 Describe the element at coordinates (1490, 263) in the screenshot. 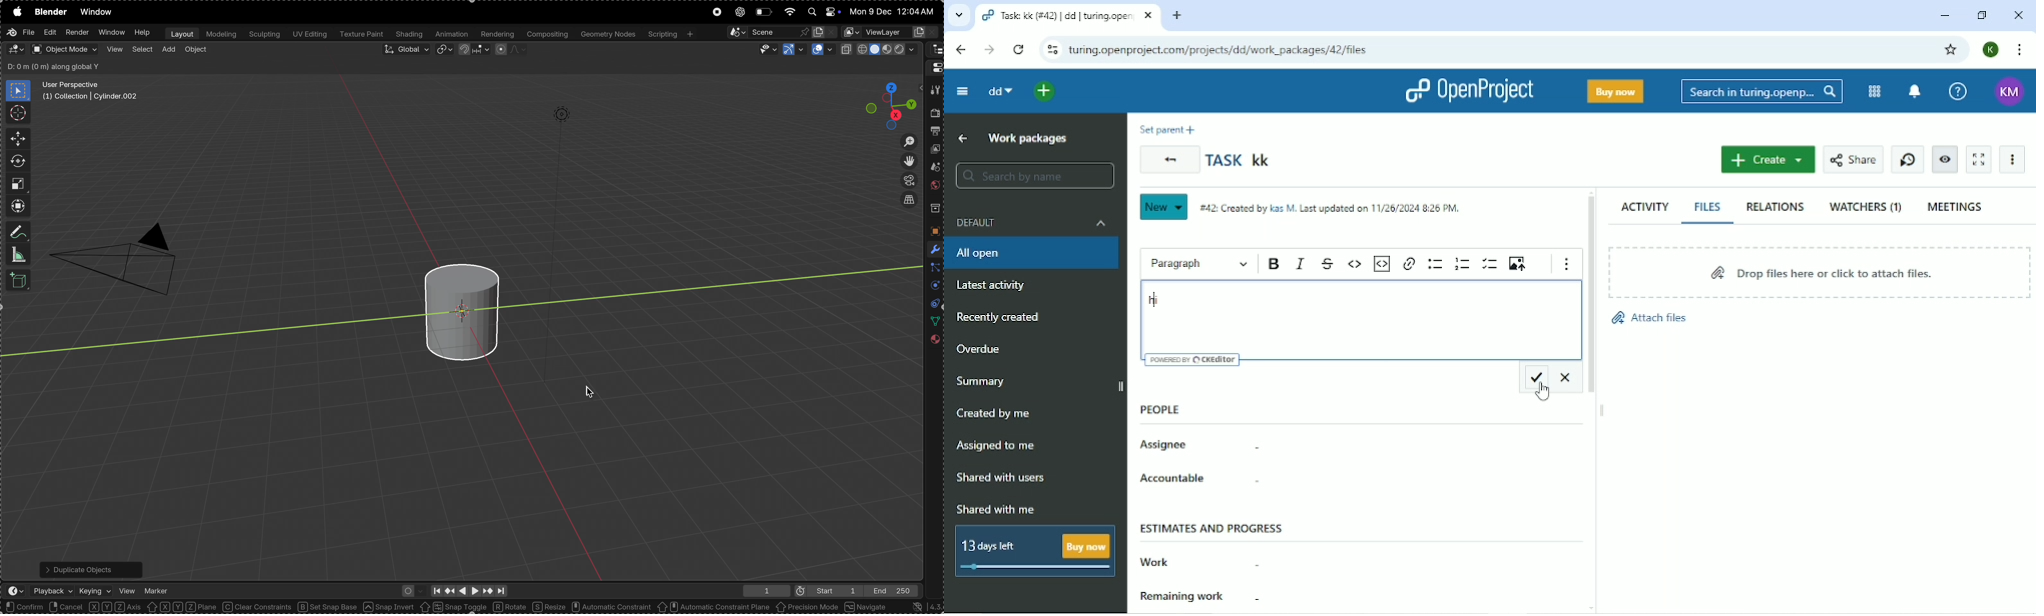

I see `To-do list` at that location.